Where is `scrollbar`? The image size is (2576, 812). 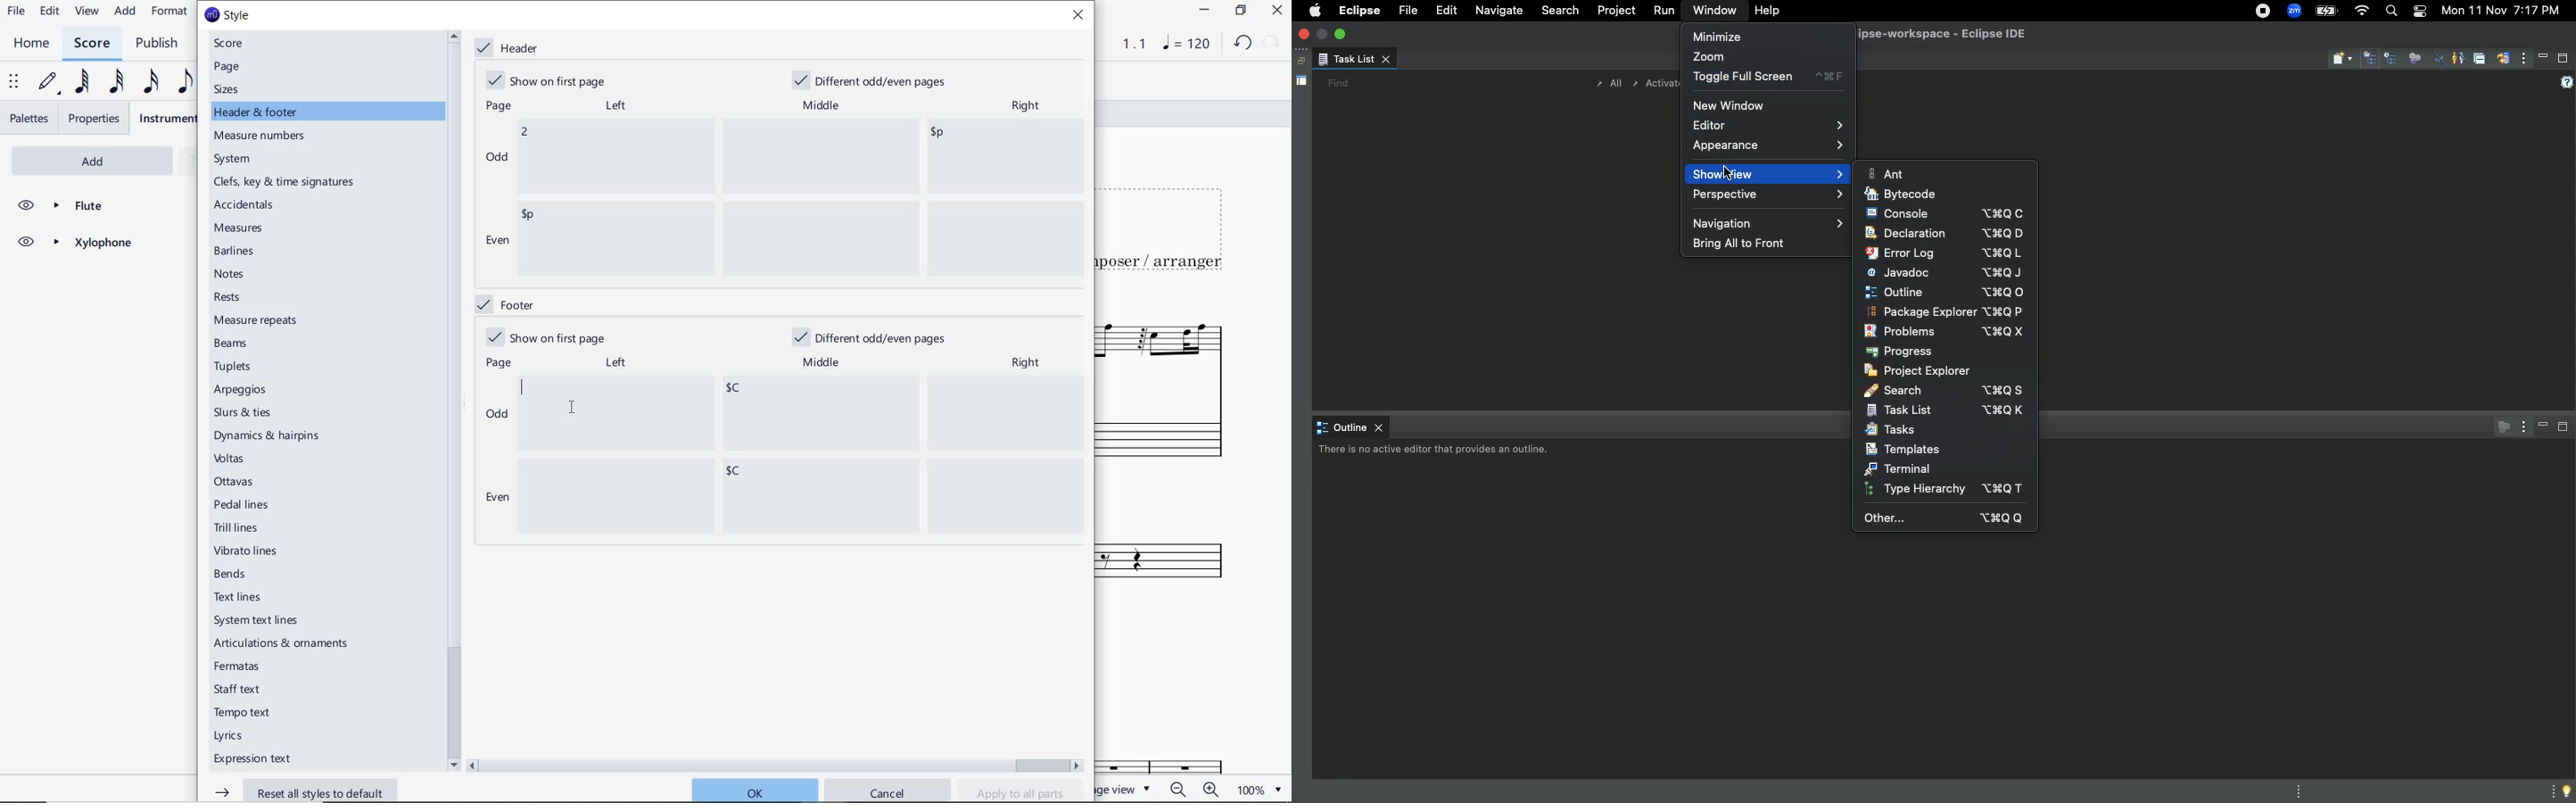 scrollbar is located at coordinates (452, 400).